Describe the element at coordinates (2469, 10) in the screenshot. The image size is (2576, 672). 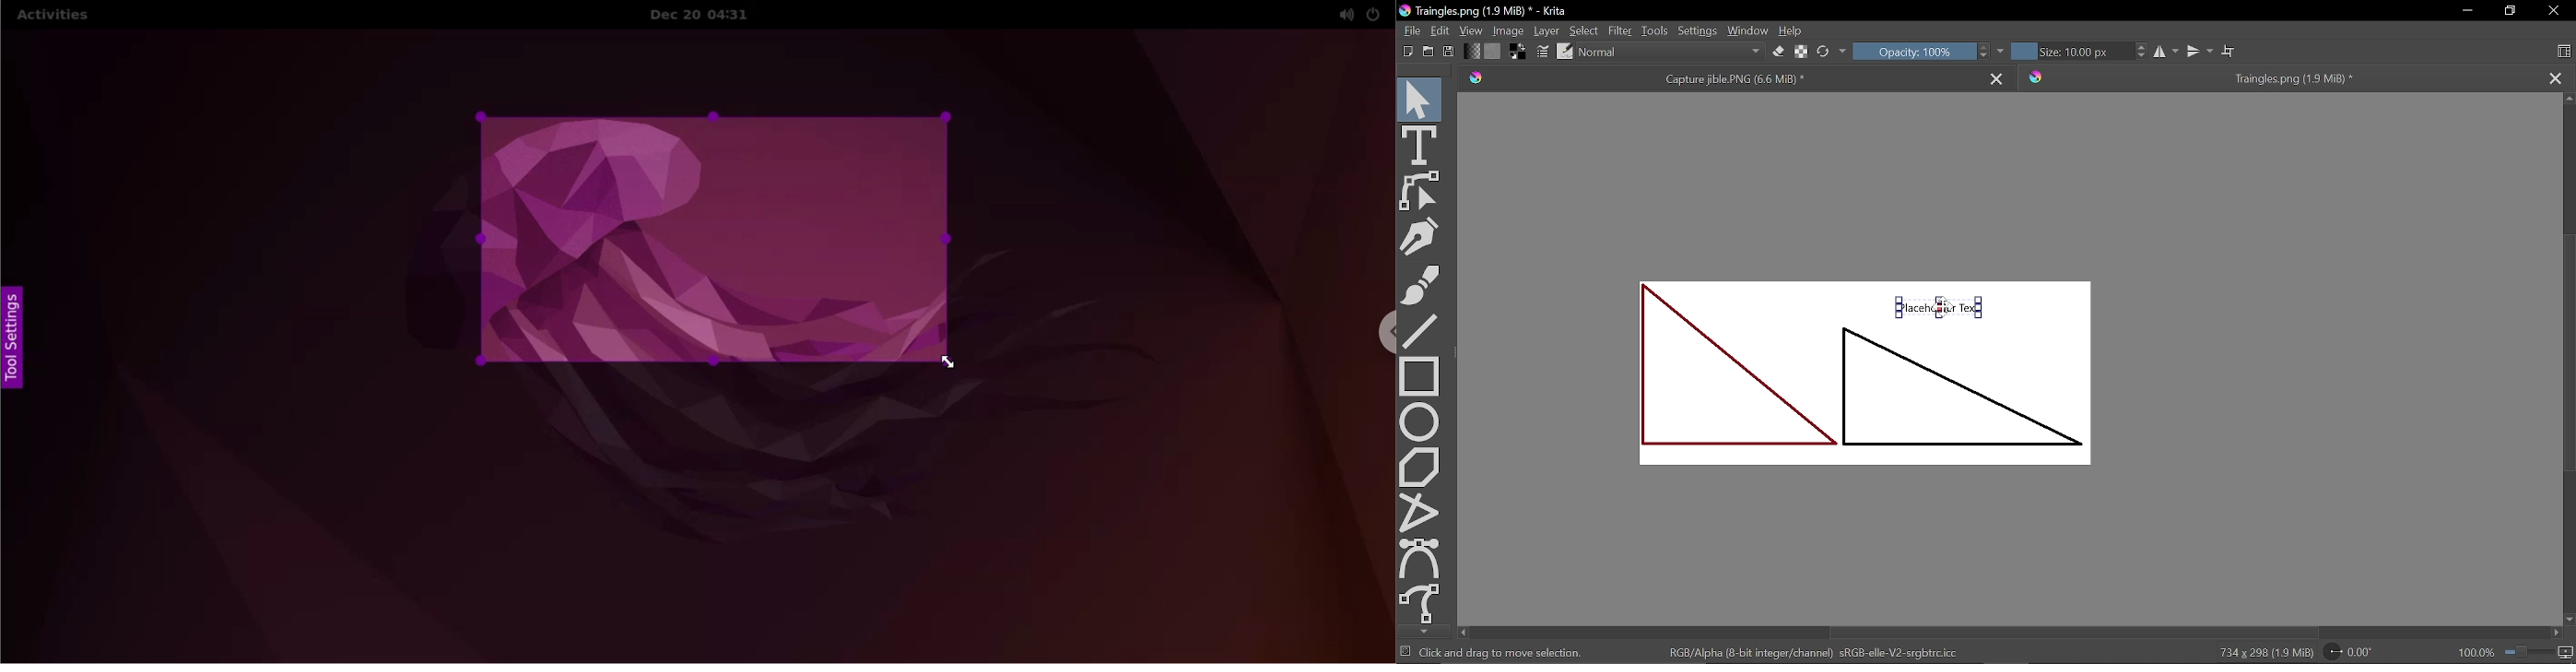
I see `Minimize` at that location.